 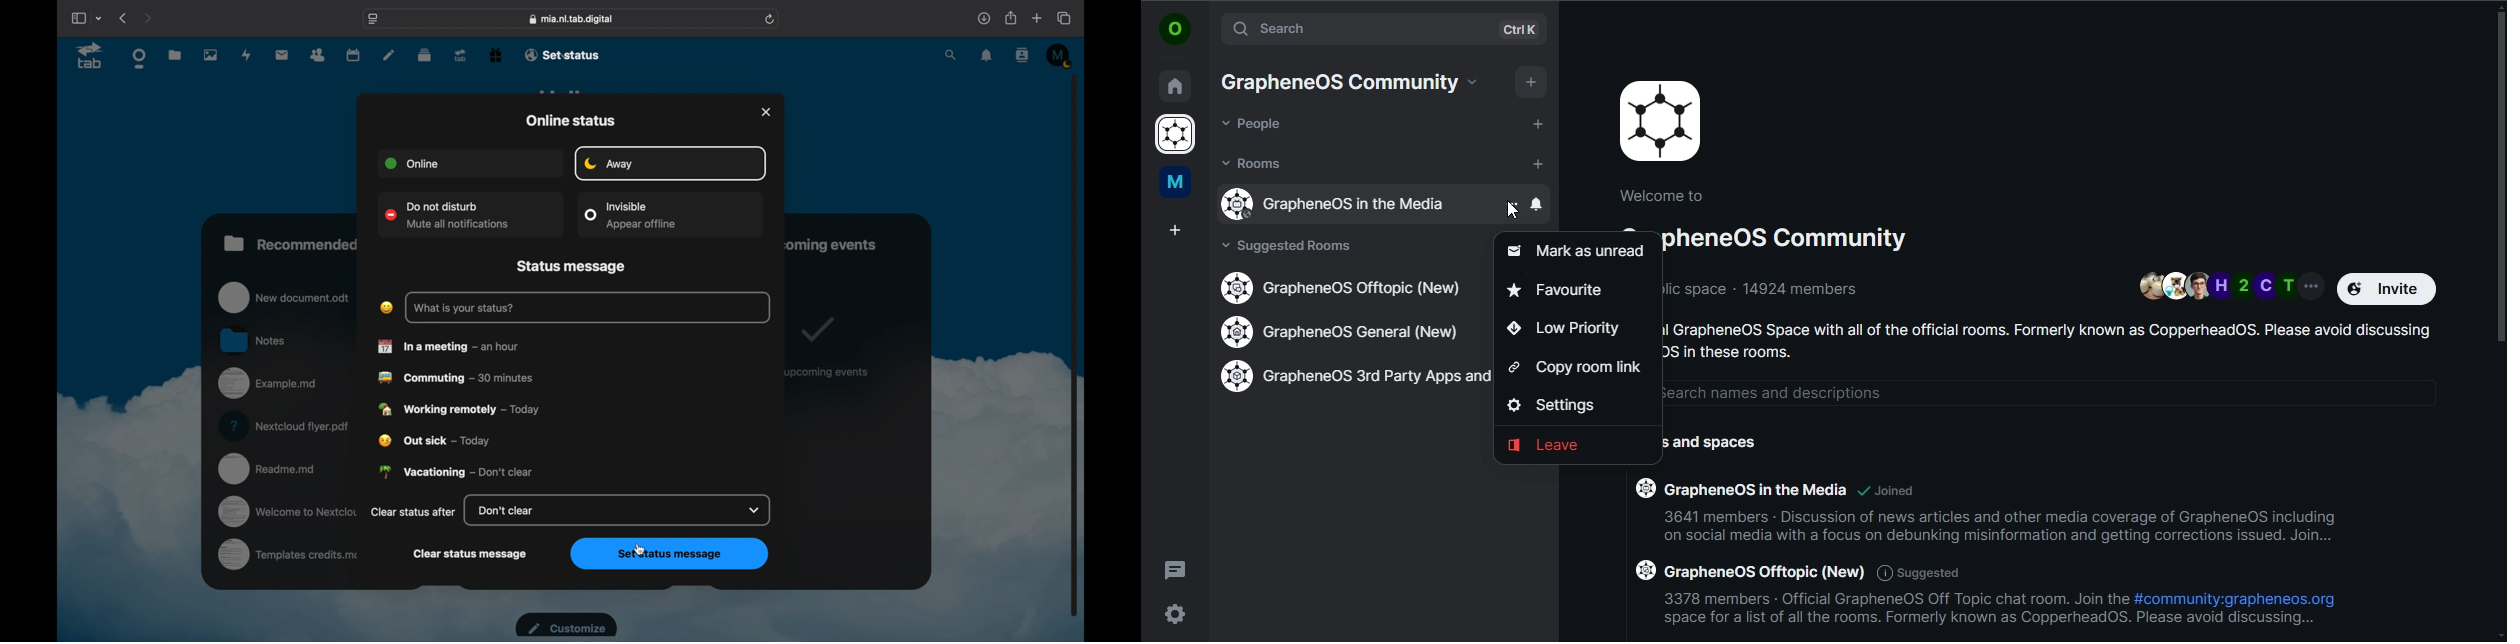 What do you see at coordinates (1348, 204) in the screenshot?
I see `grapheneOS in the media` at bounding box center [1348, 204].